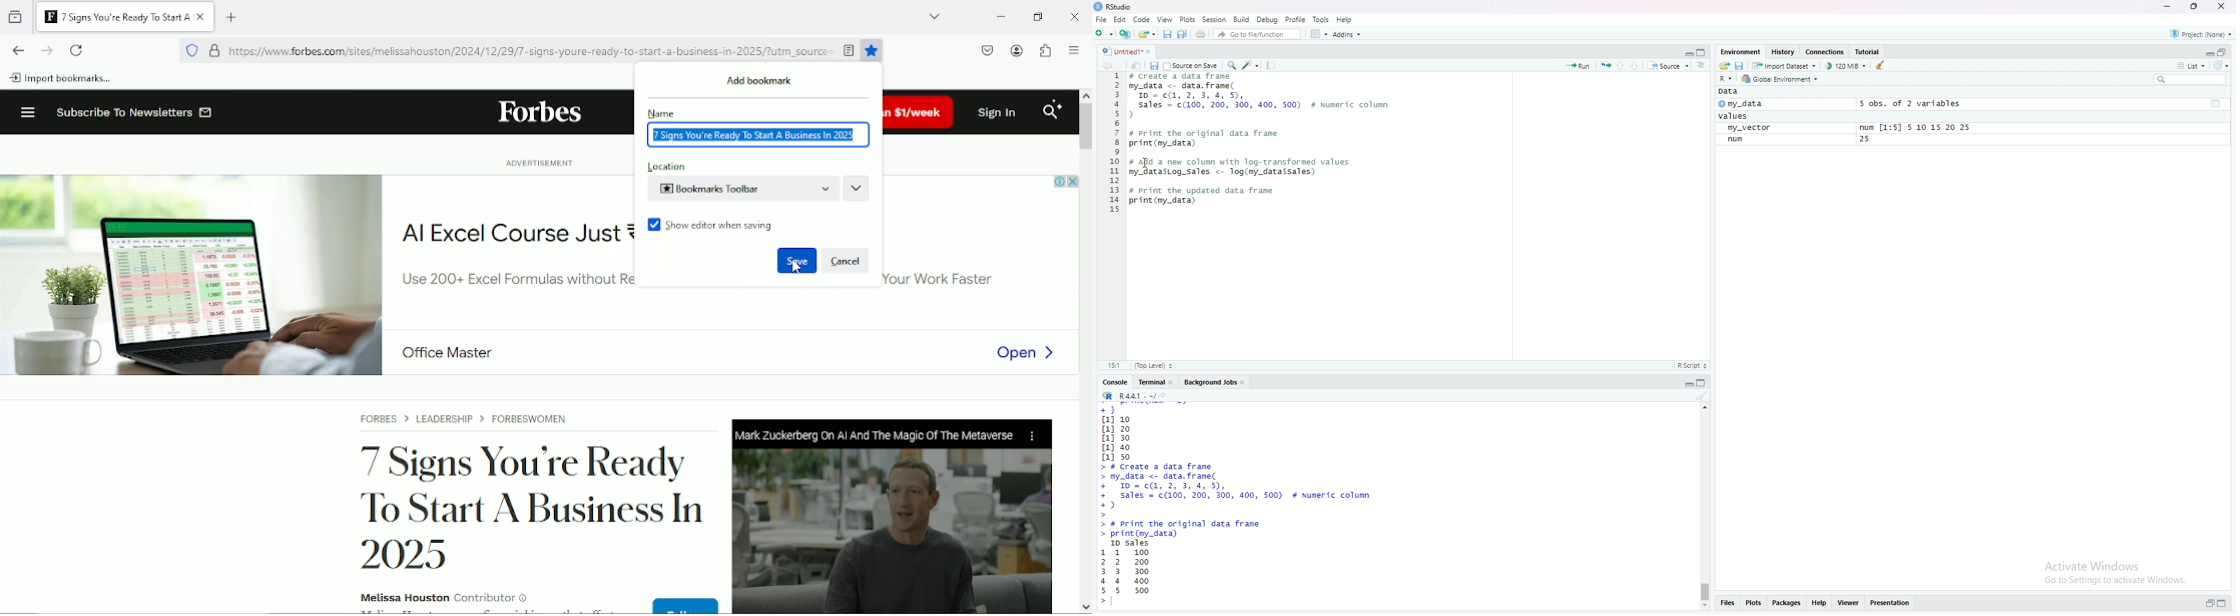 The height and width of the screenshot is (616, 2240). Describe the element at coordinates (17, 50) in the screenshot. I see `Go back` at that location.